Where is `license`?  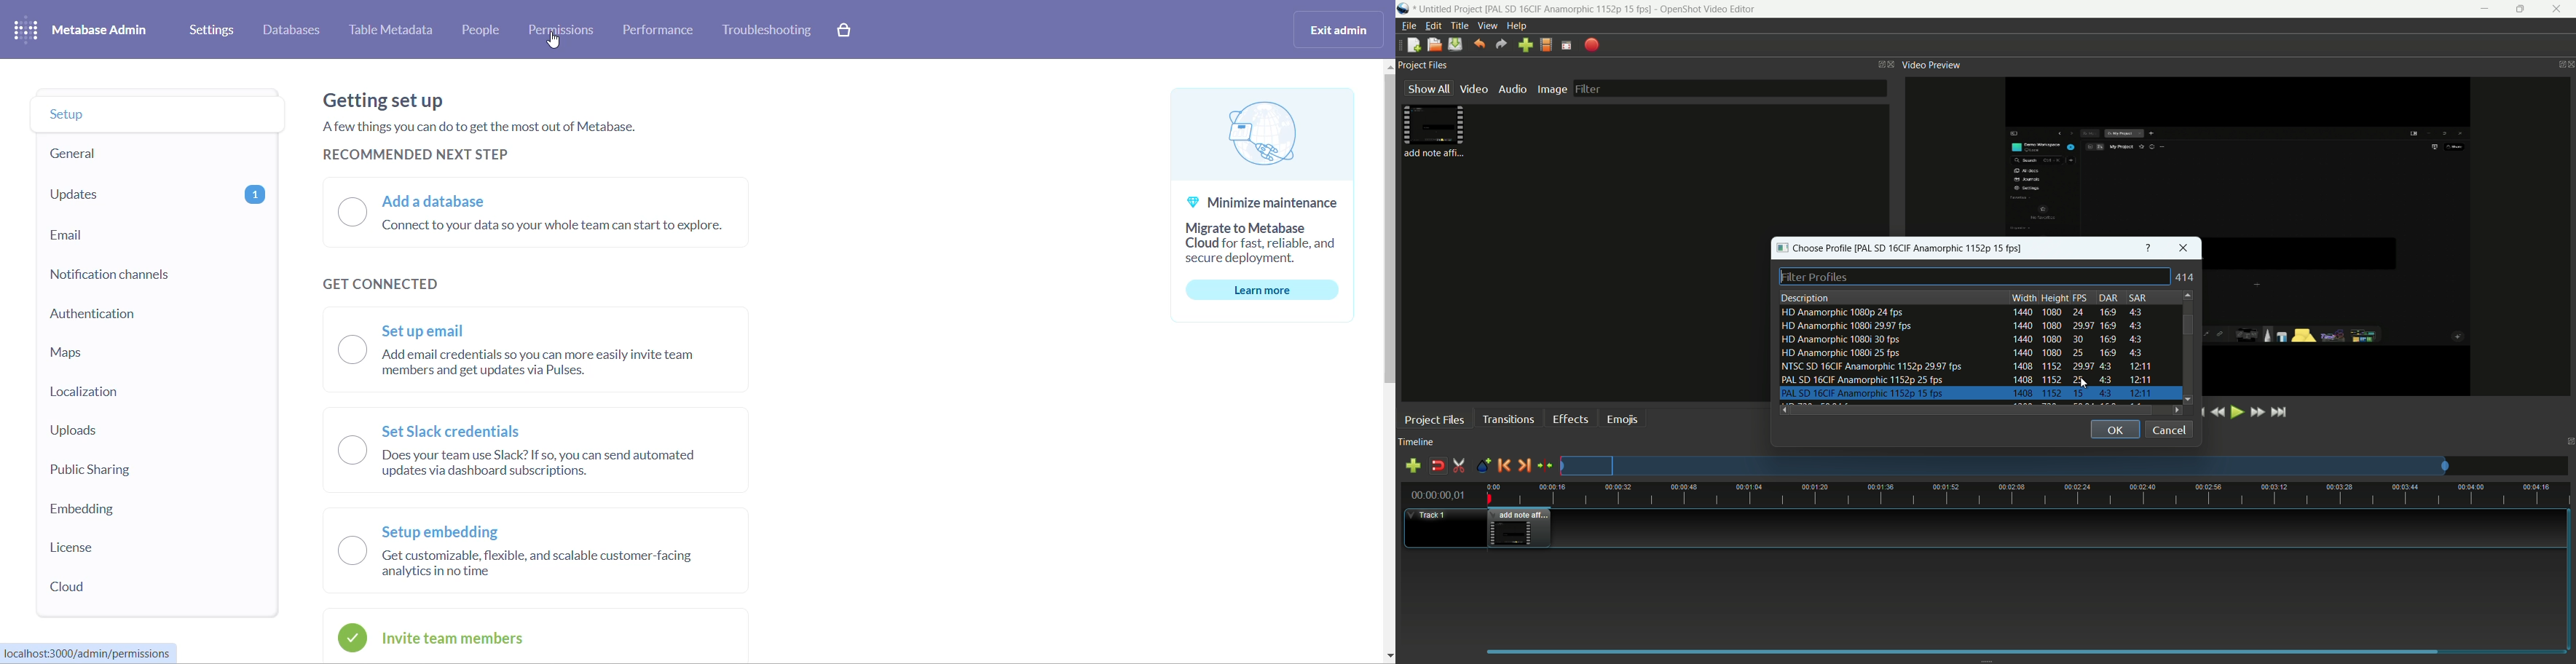 license is located at coordinates (114, 550).